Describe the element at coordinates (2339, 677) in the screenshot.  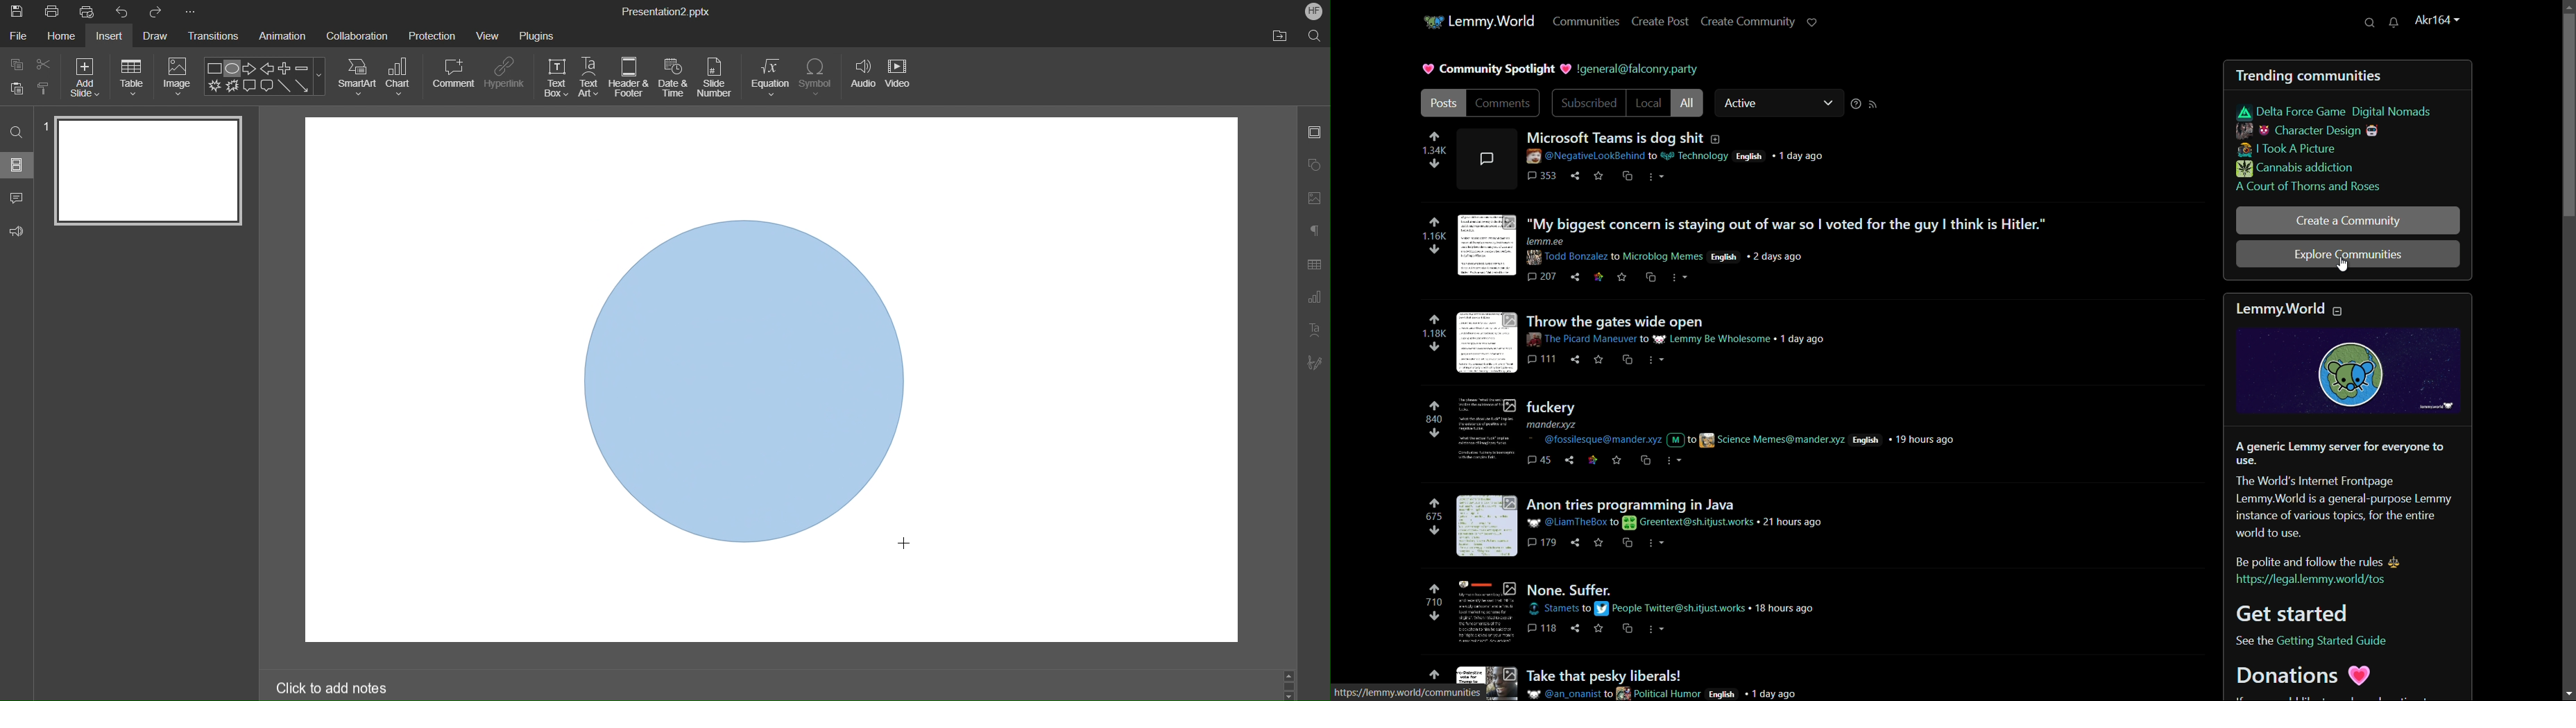
I see `text` at that location.